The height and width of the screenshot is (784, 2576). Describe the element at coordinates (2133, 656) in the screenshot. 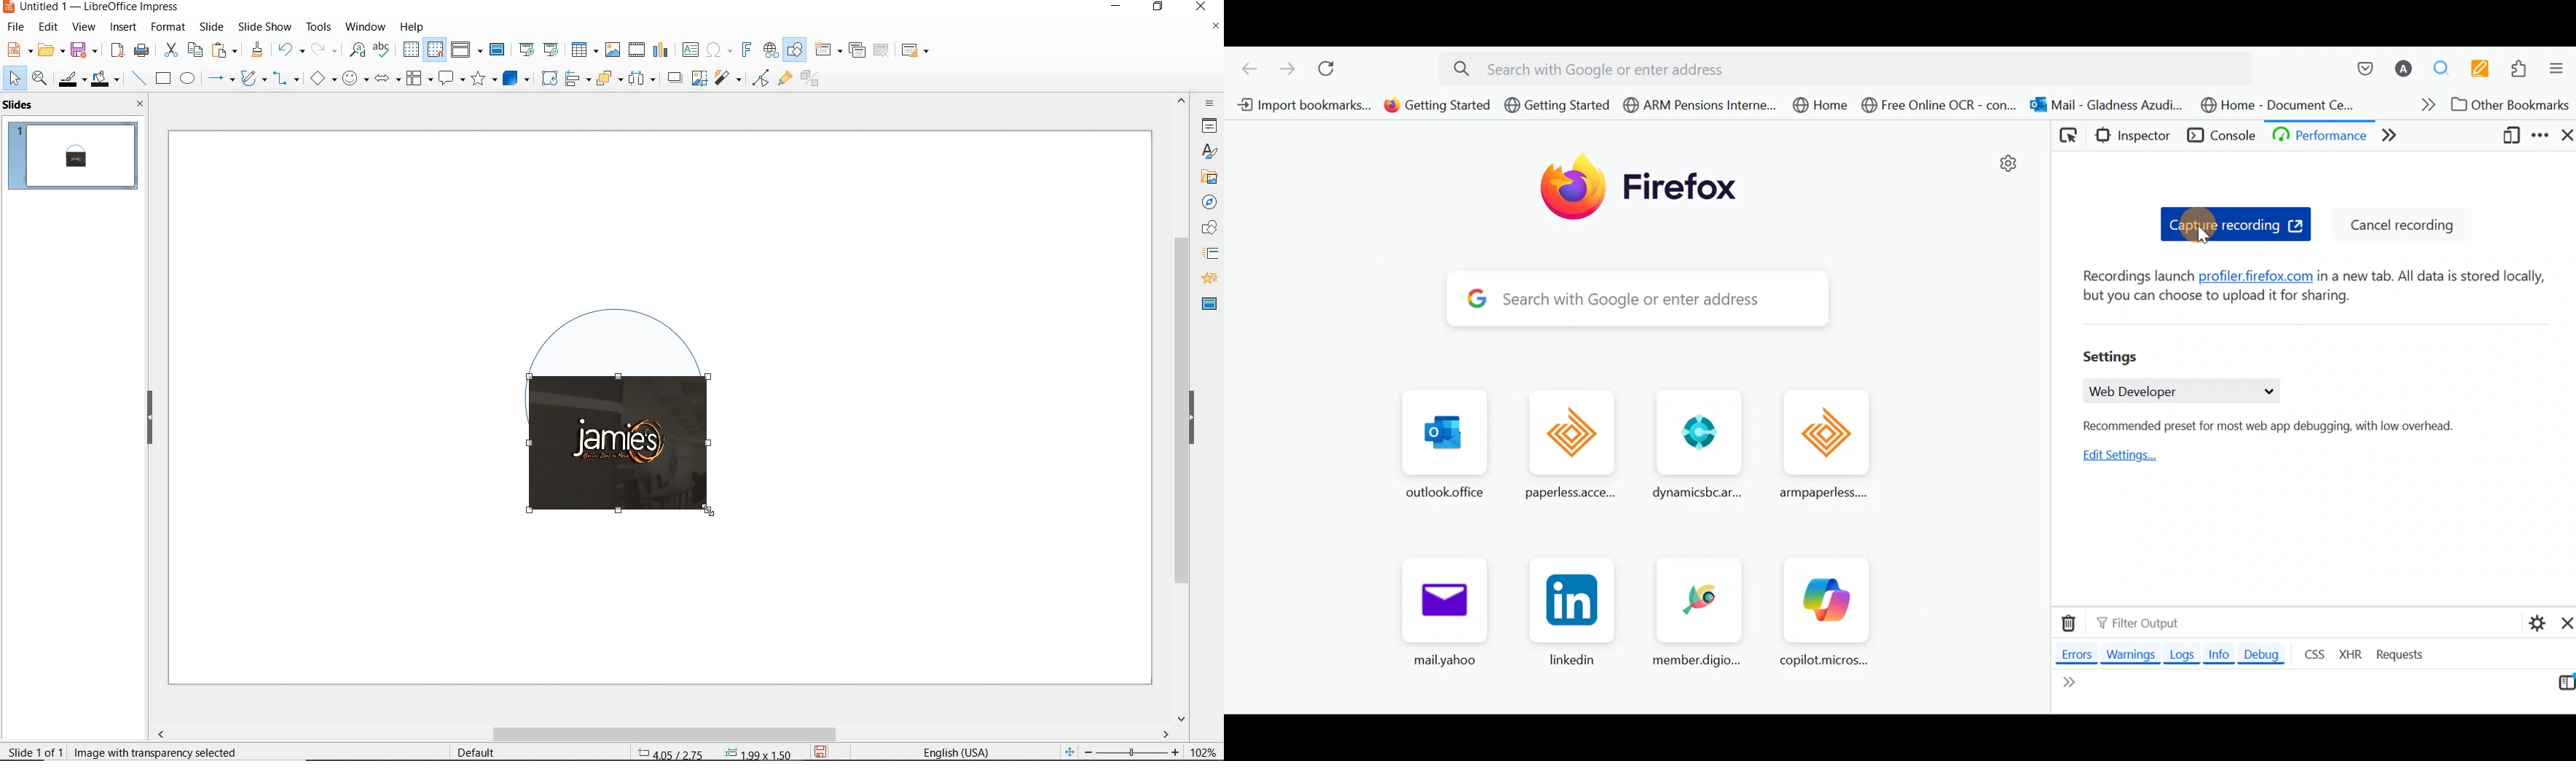

I see `Warnings` at that location.